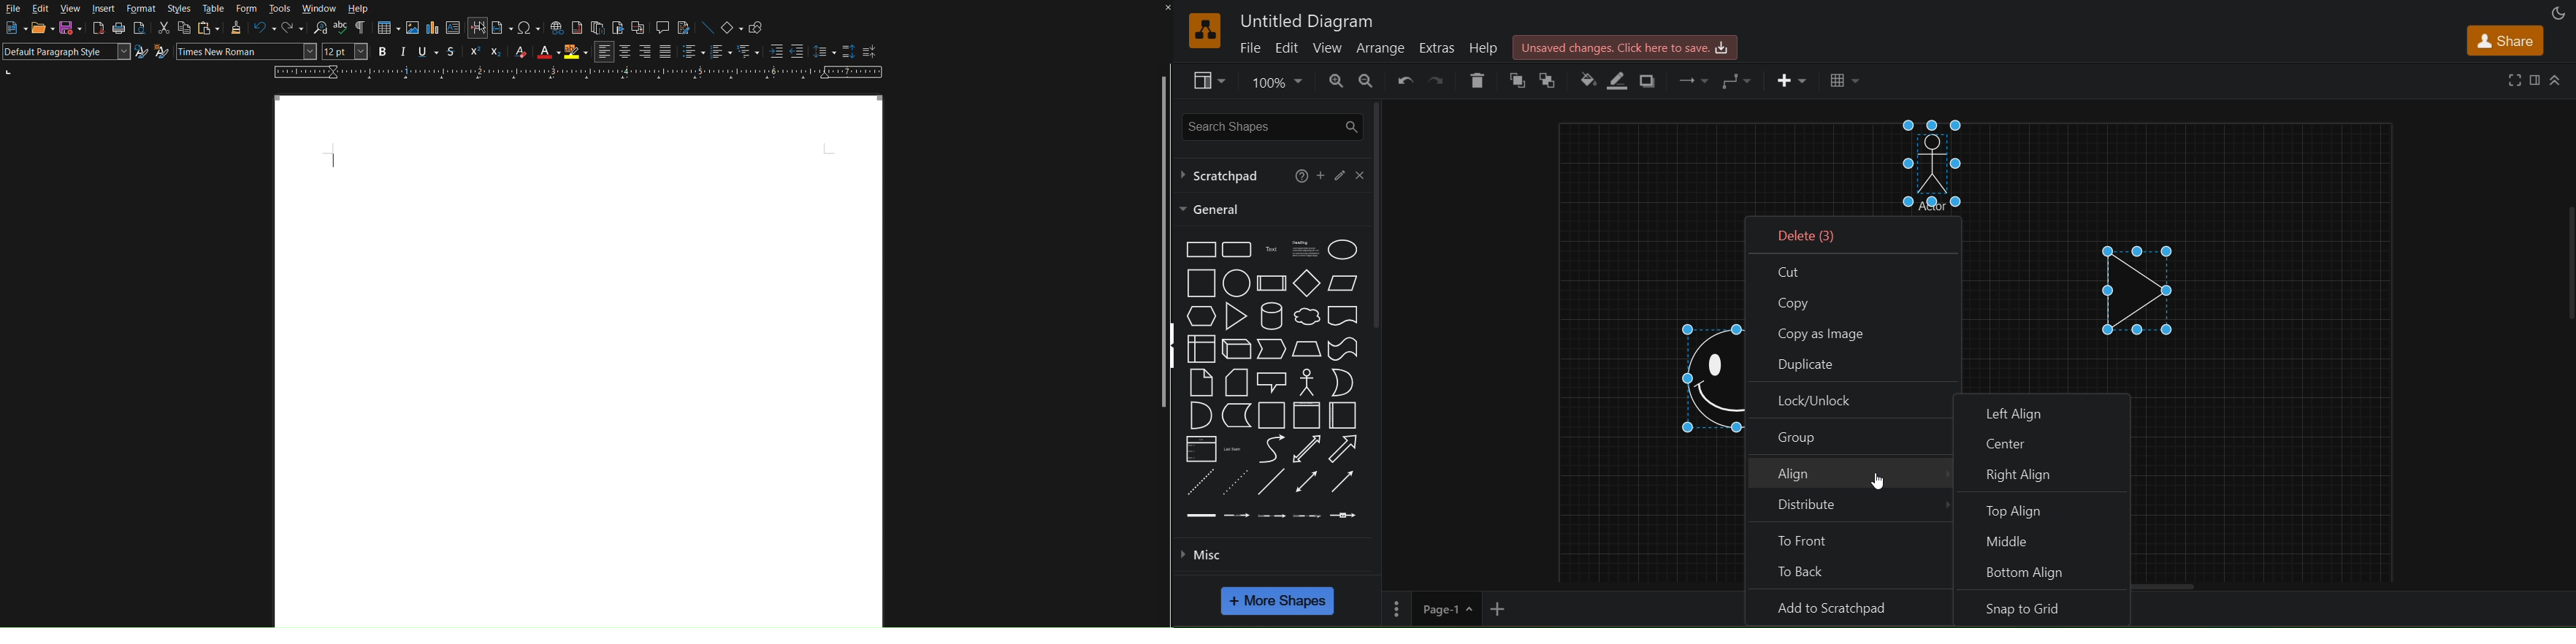 The width and height of the screenshot is (2576, 644). I want to click on ellipse, so click(1342, 250).